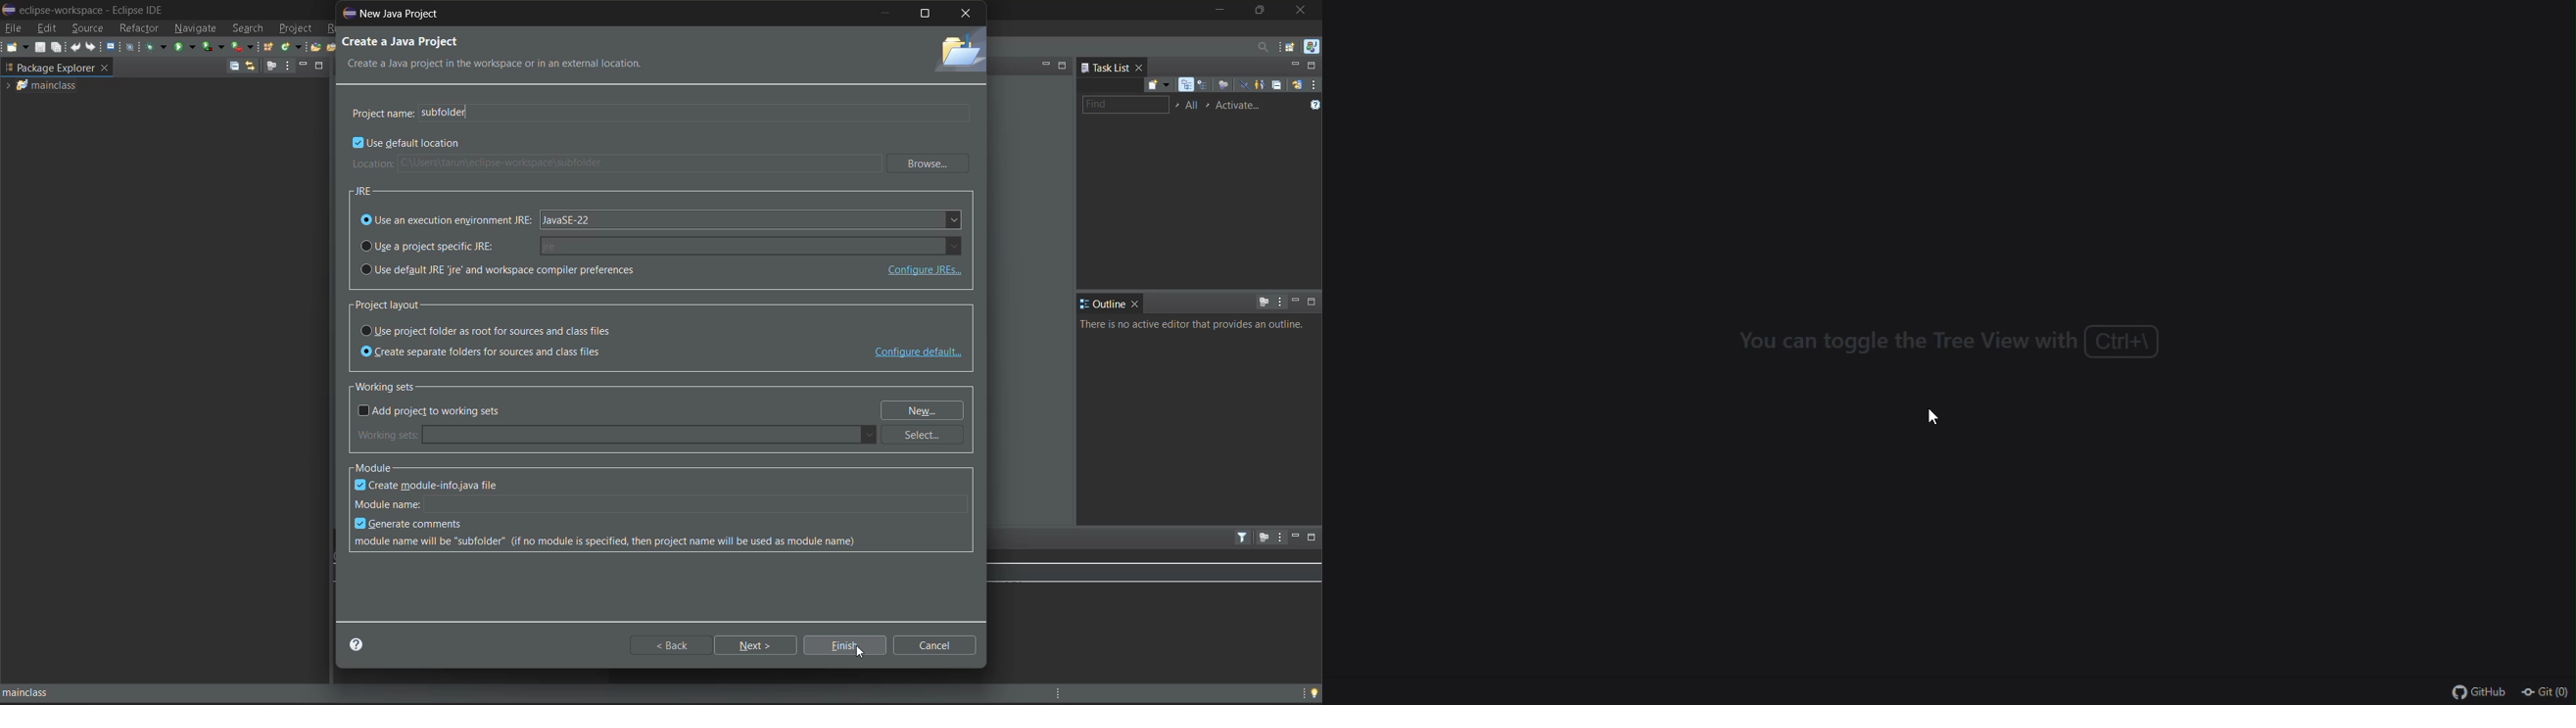 This screenshot has height=728, width=2576. Describe the element at coordinates (1262, 10) in the screenshot. I see `maximize` at that location.